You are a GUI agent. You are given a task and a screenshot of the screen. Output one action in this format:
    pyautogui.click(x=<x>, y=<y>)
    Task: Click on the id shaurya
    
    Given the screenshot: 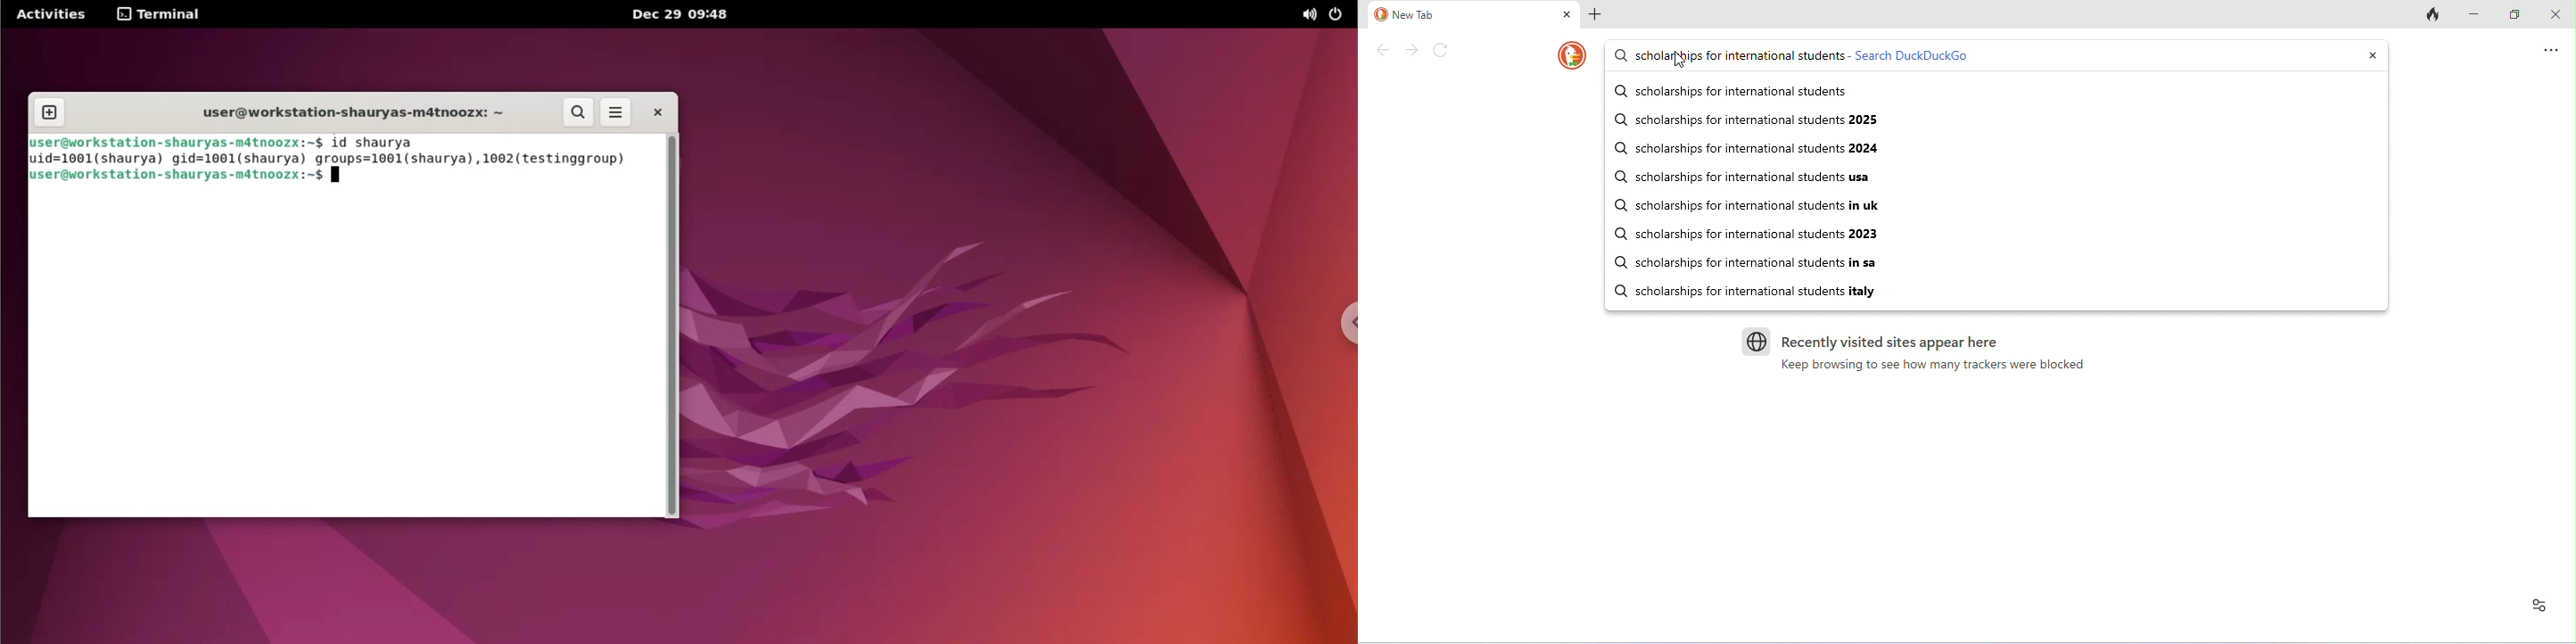 What is the action you would take?
    pyautogui.click(x=390, y=140)
    